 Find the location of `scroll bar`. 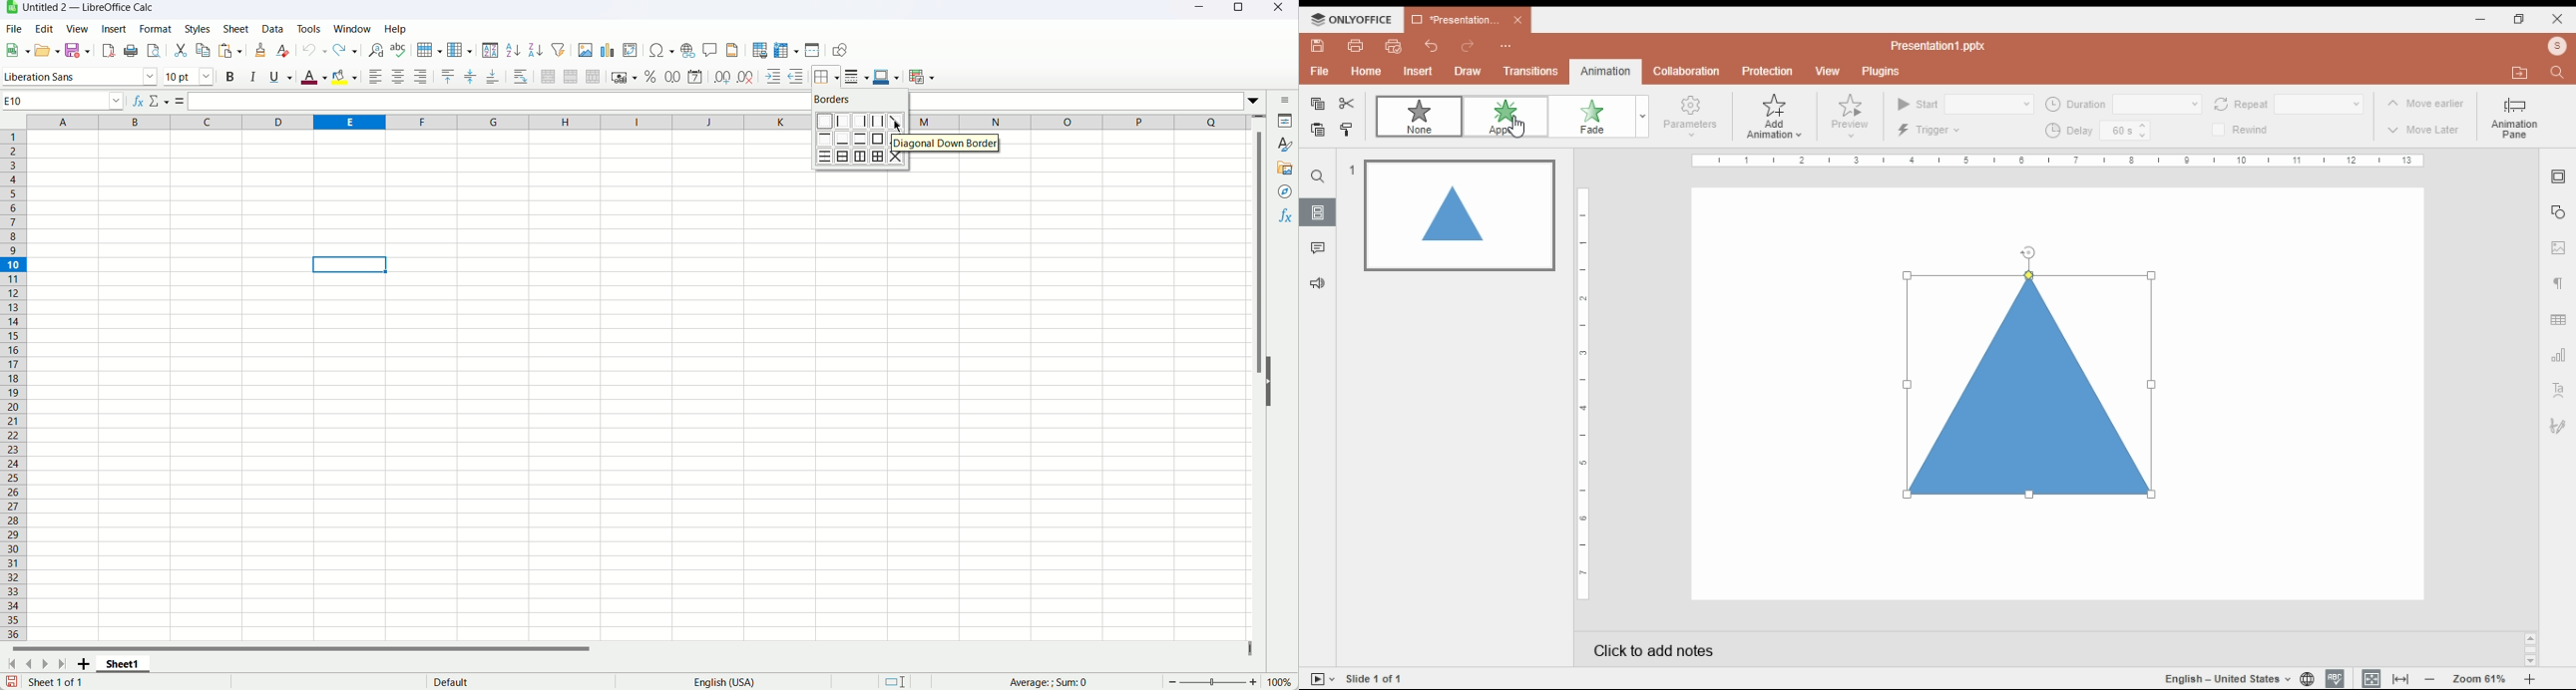

scroll bar is located at coordinates (2529, 648).